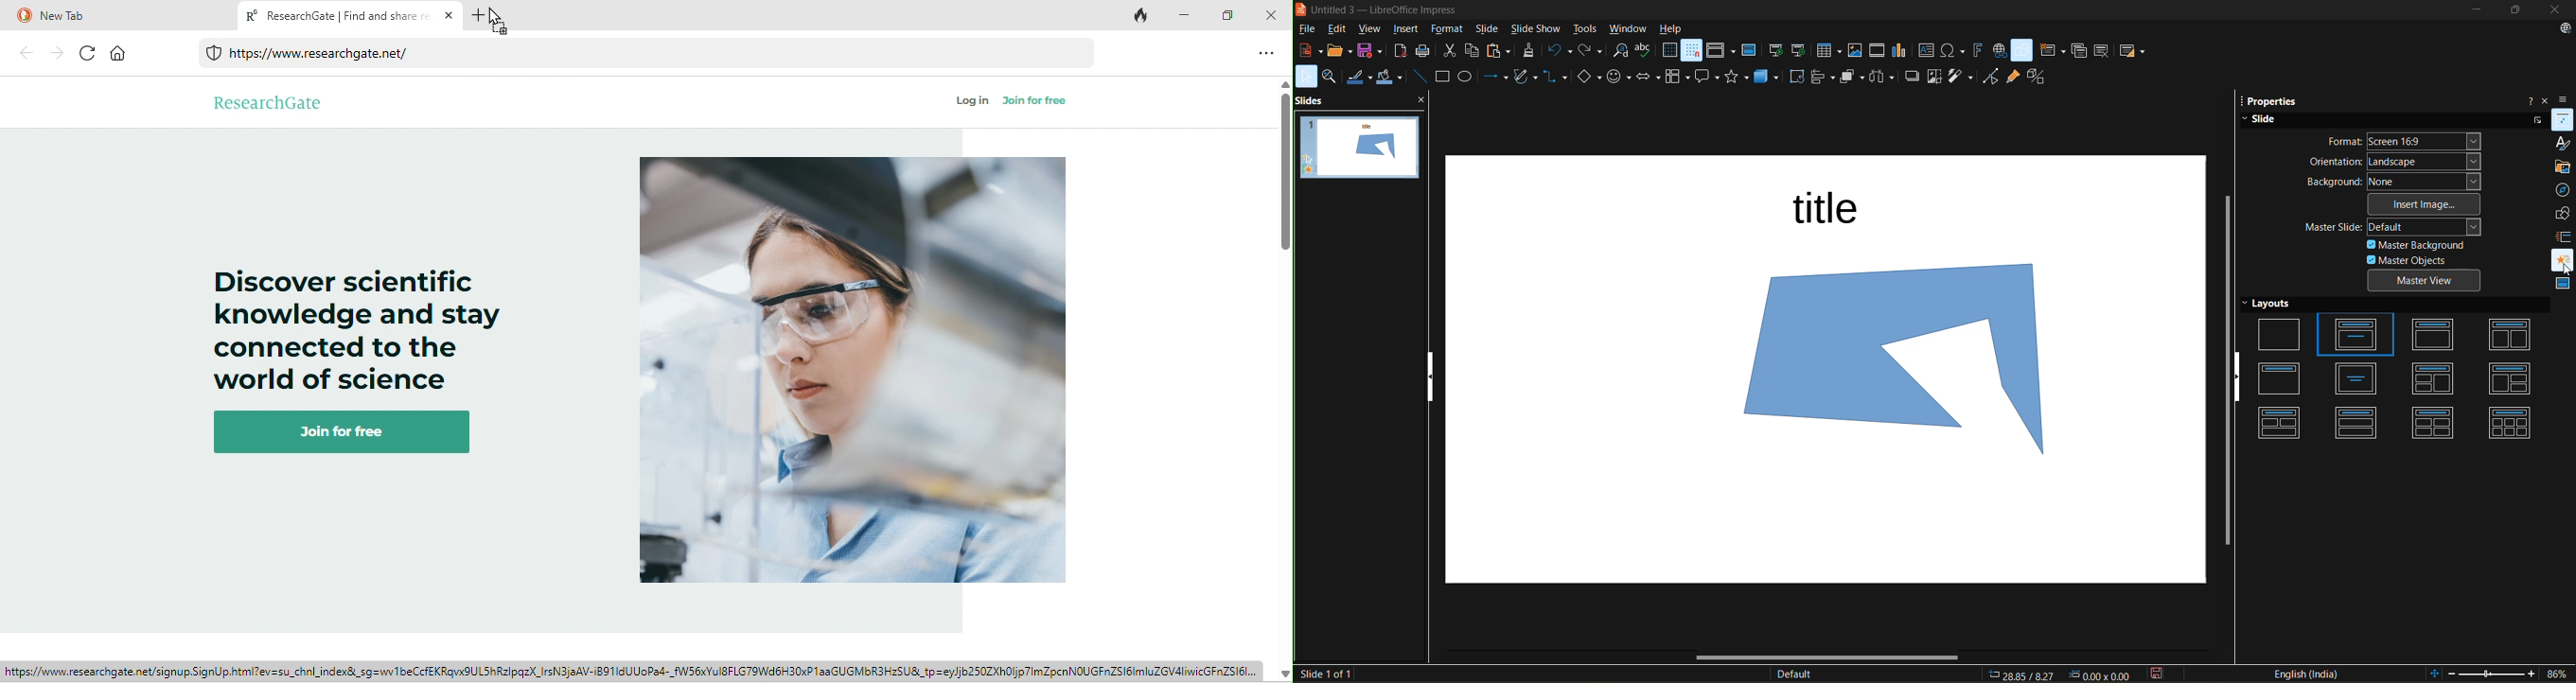  Describe the element at coordinates (1441, 76) in the screenshot. I see `rectangle` at that location.